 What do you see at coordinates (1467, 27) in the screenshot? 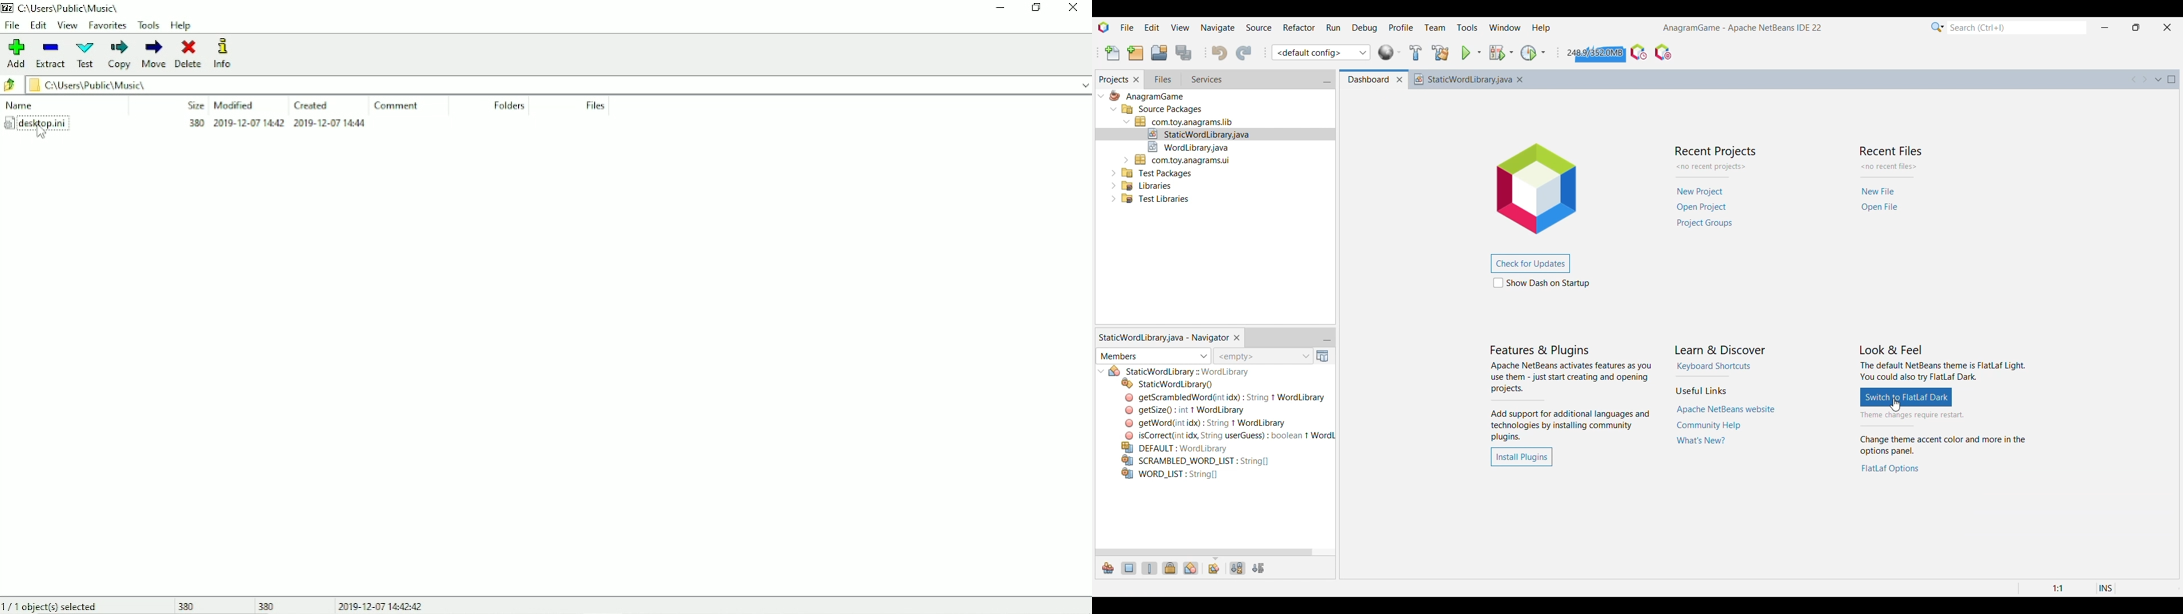
I see `Tools menu` at bounding box center [1467, 27].